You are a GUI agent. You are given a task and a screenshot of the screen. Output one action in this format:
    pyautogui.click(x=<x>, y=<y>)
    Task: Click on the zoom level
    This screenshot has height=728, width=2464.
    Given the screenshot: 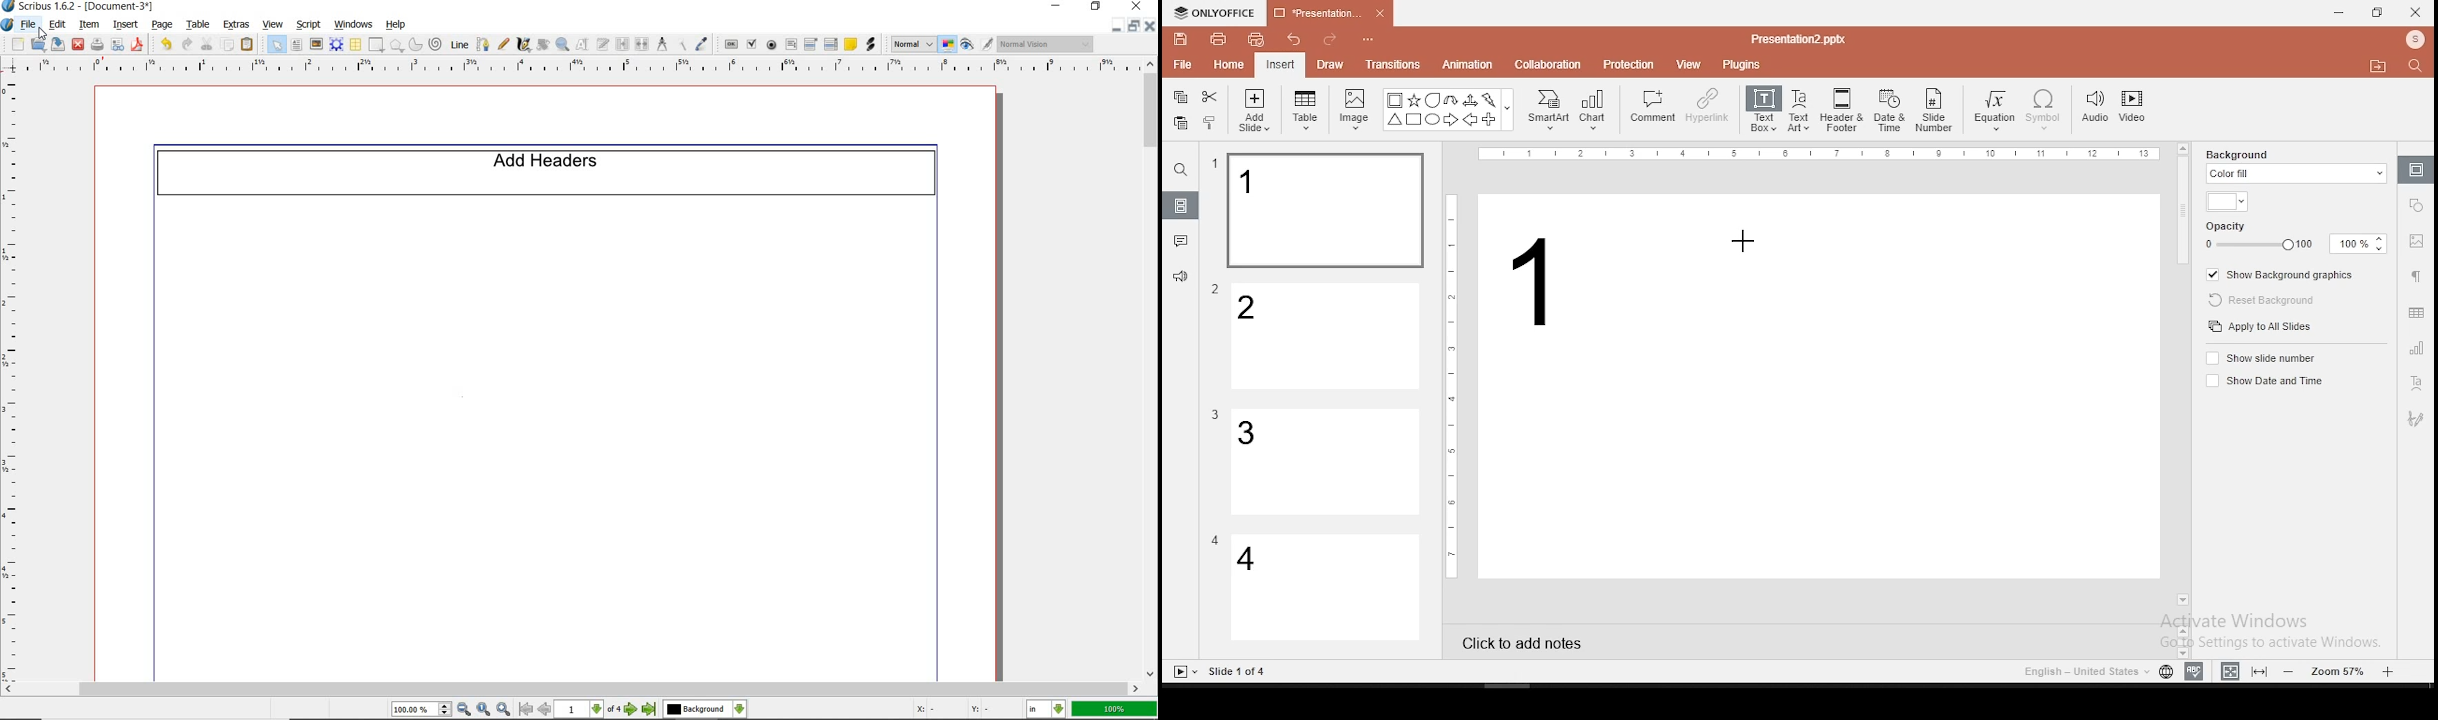 What is the action you would take?
    pyautogui.click(x=2341, y=670)
    